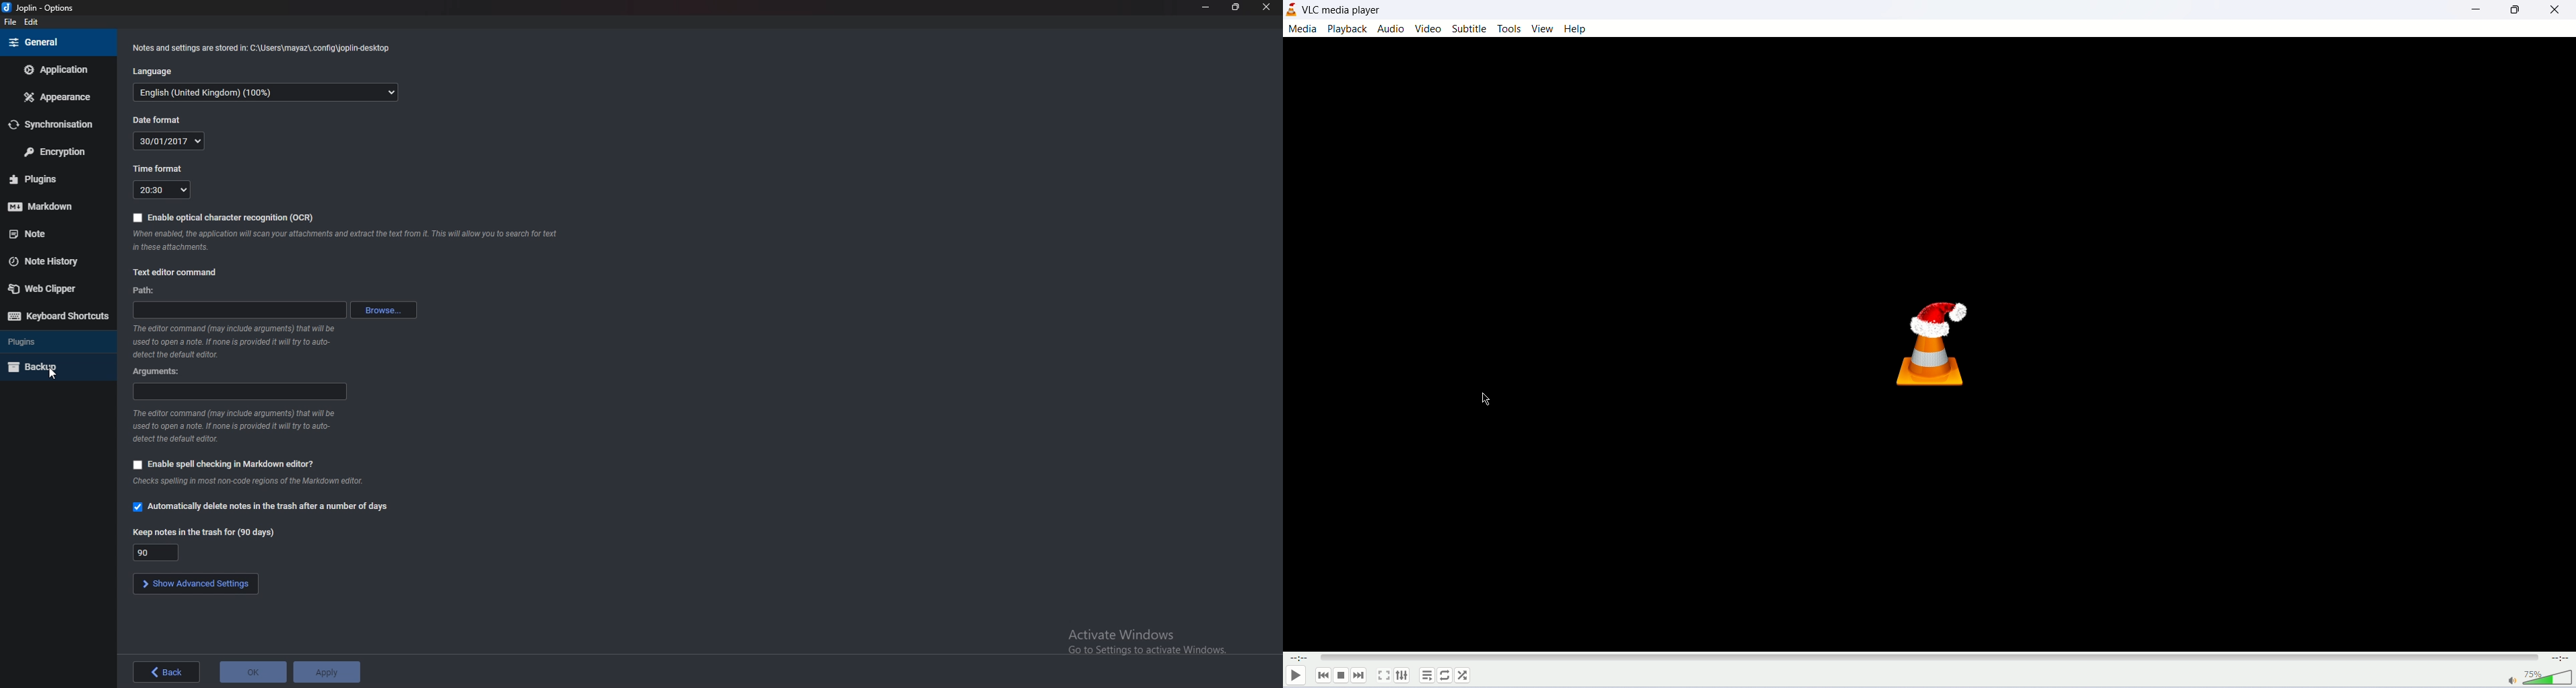 This screenshot has height=700, width=2576. What do you see at coordinates (237, 341) in the screenshot?
I see `Info` at bounding box center [237, 341].